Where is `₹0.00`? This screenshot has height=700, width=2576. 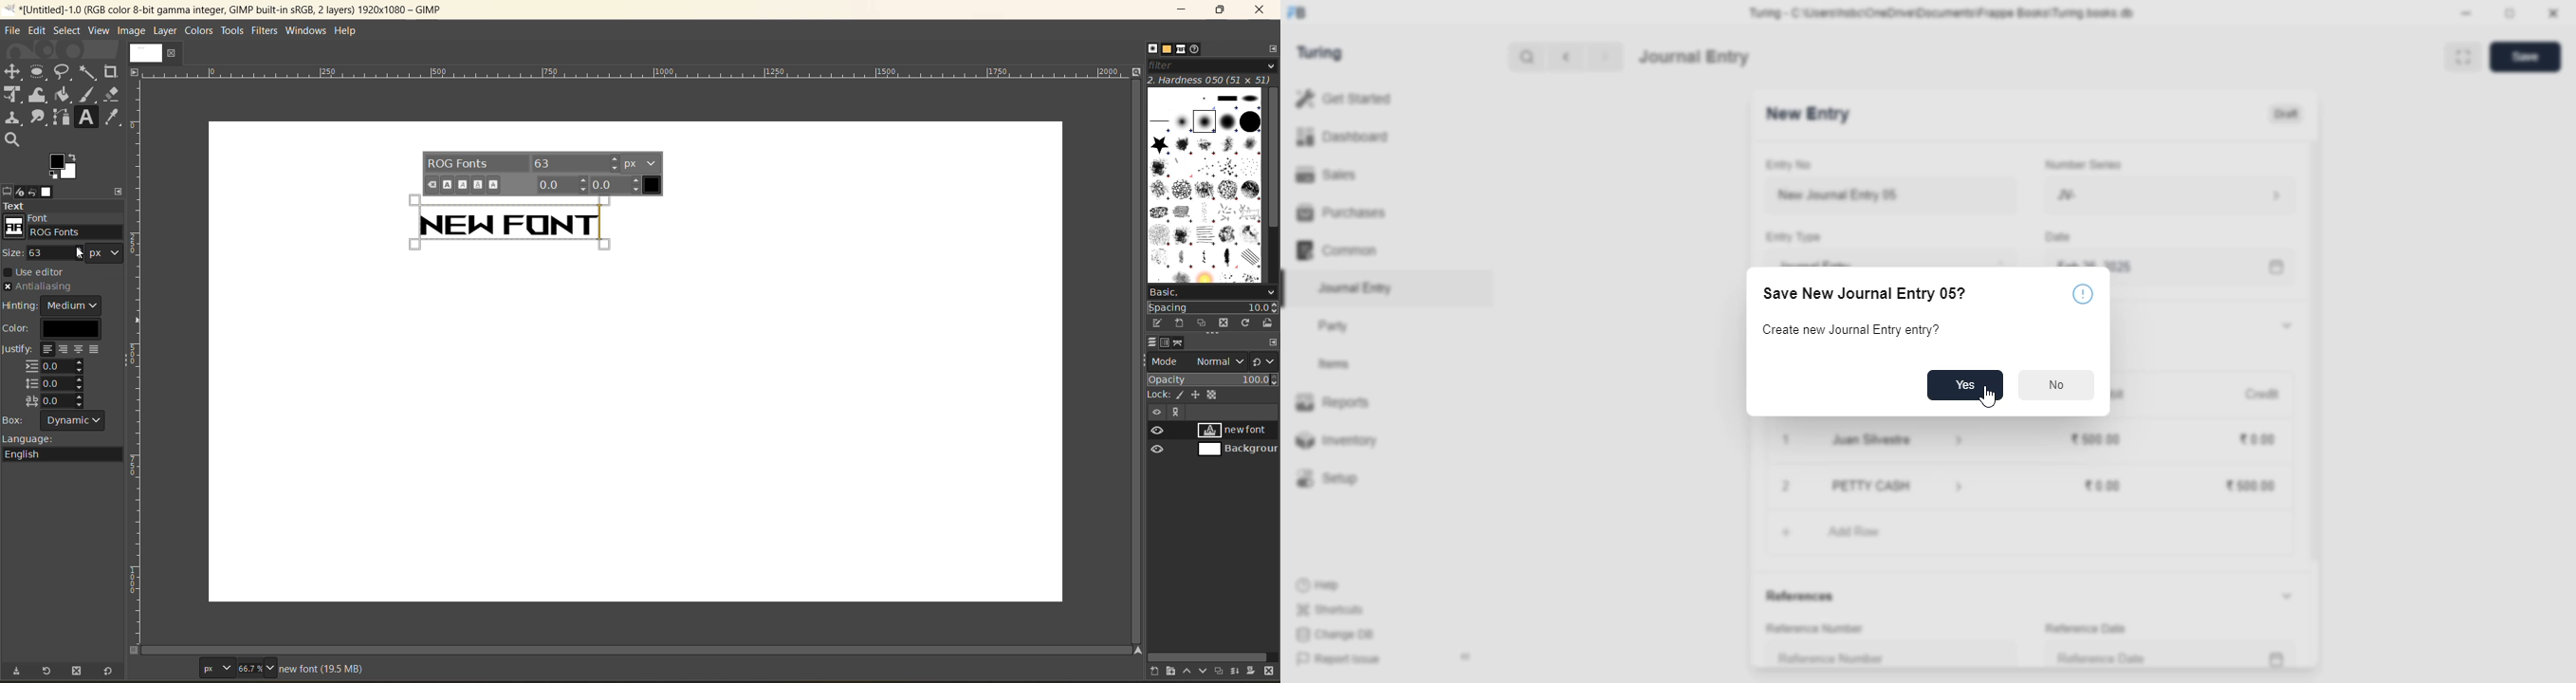
₹0.00 is located at coordinates (2105, 486).